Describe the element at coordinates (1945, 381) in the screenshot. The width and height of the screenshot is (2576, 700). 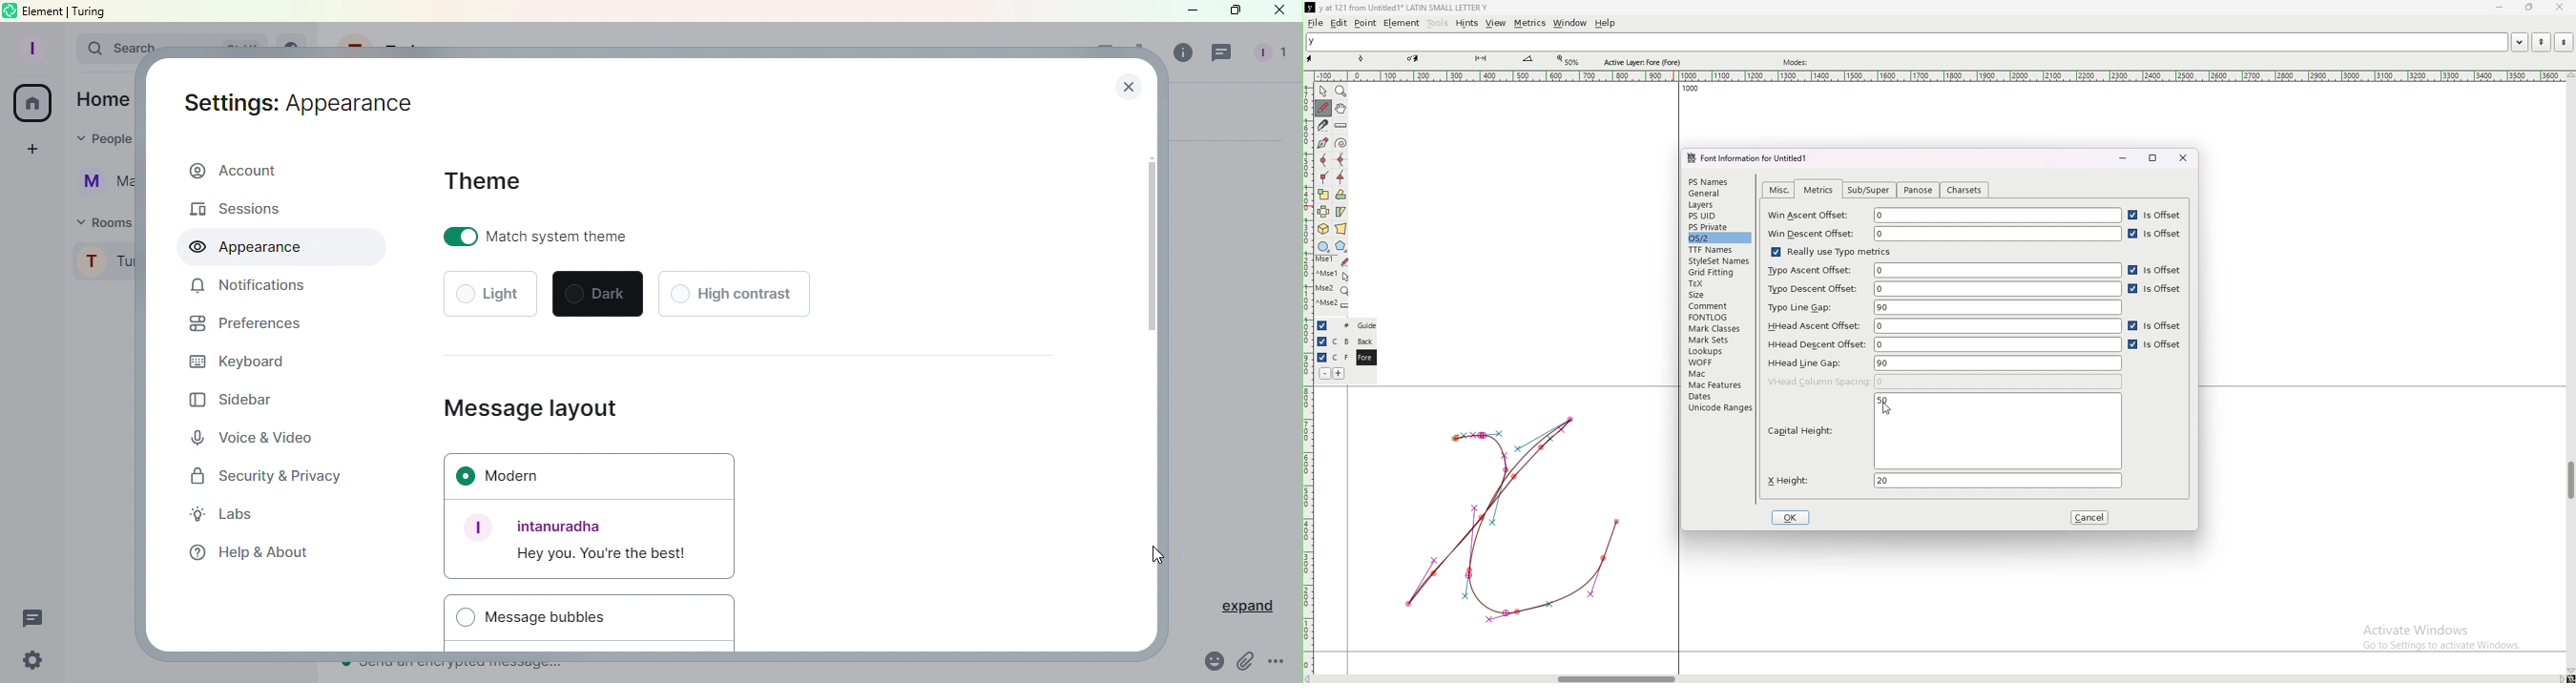
I see `vhead column spacing` at that location.